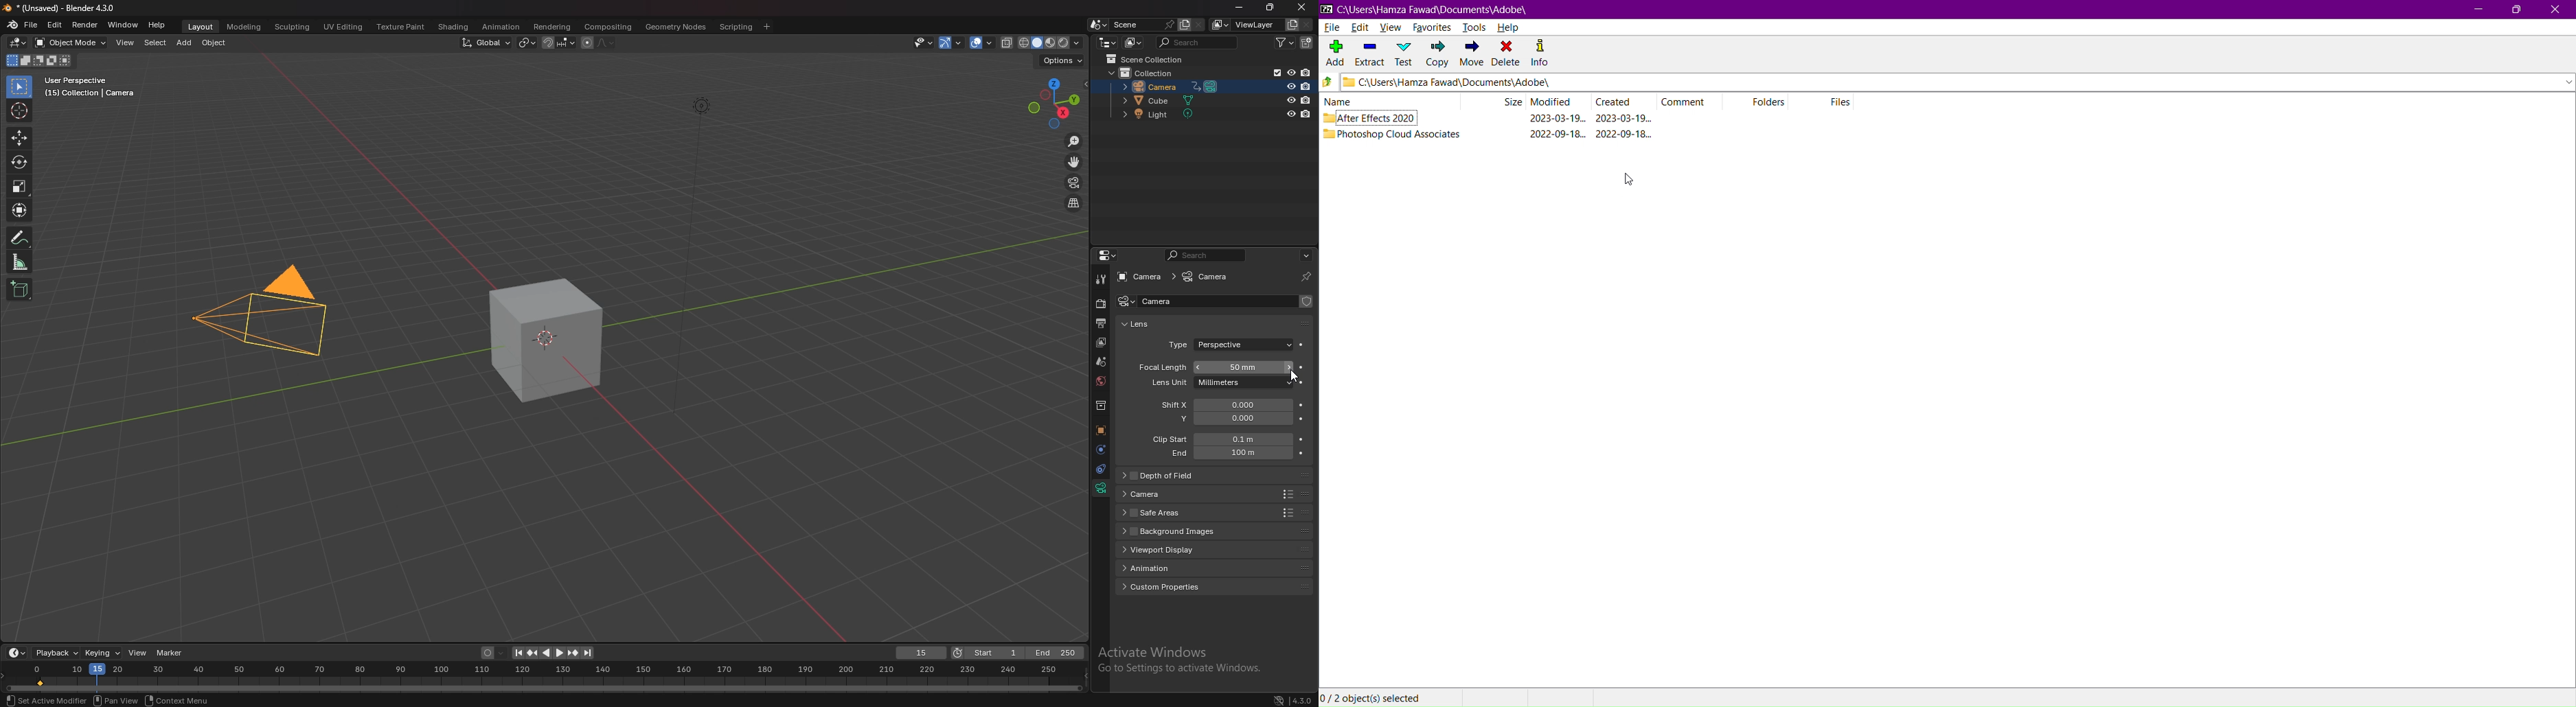 Image resolution: width=2576 pixels, height=728 pixels. I want to click on view, so click(137, 653).